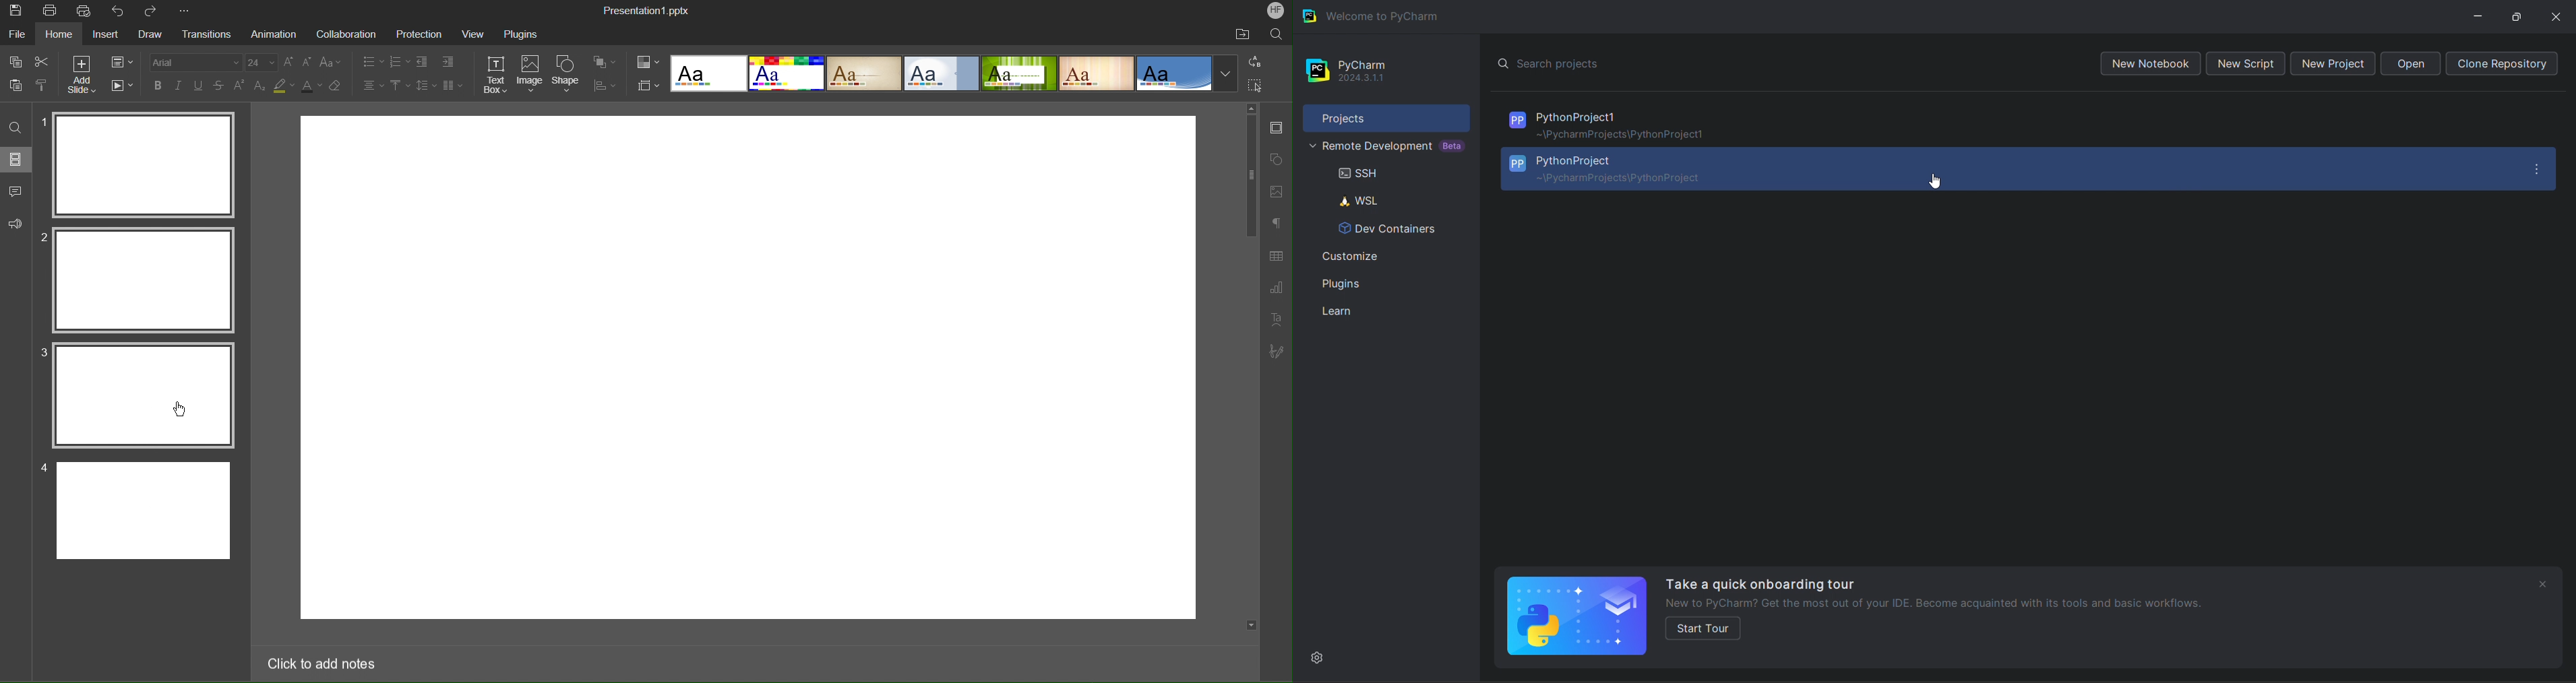 Image resolution: width=2576 pixels, height=700 pixels. Describe the element at coordinates (156, 85) in the screenshot. I see `bold` at that location.